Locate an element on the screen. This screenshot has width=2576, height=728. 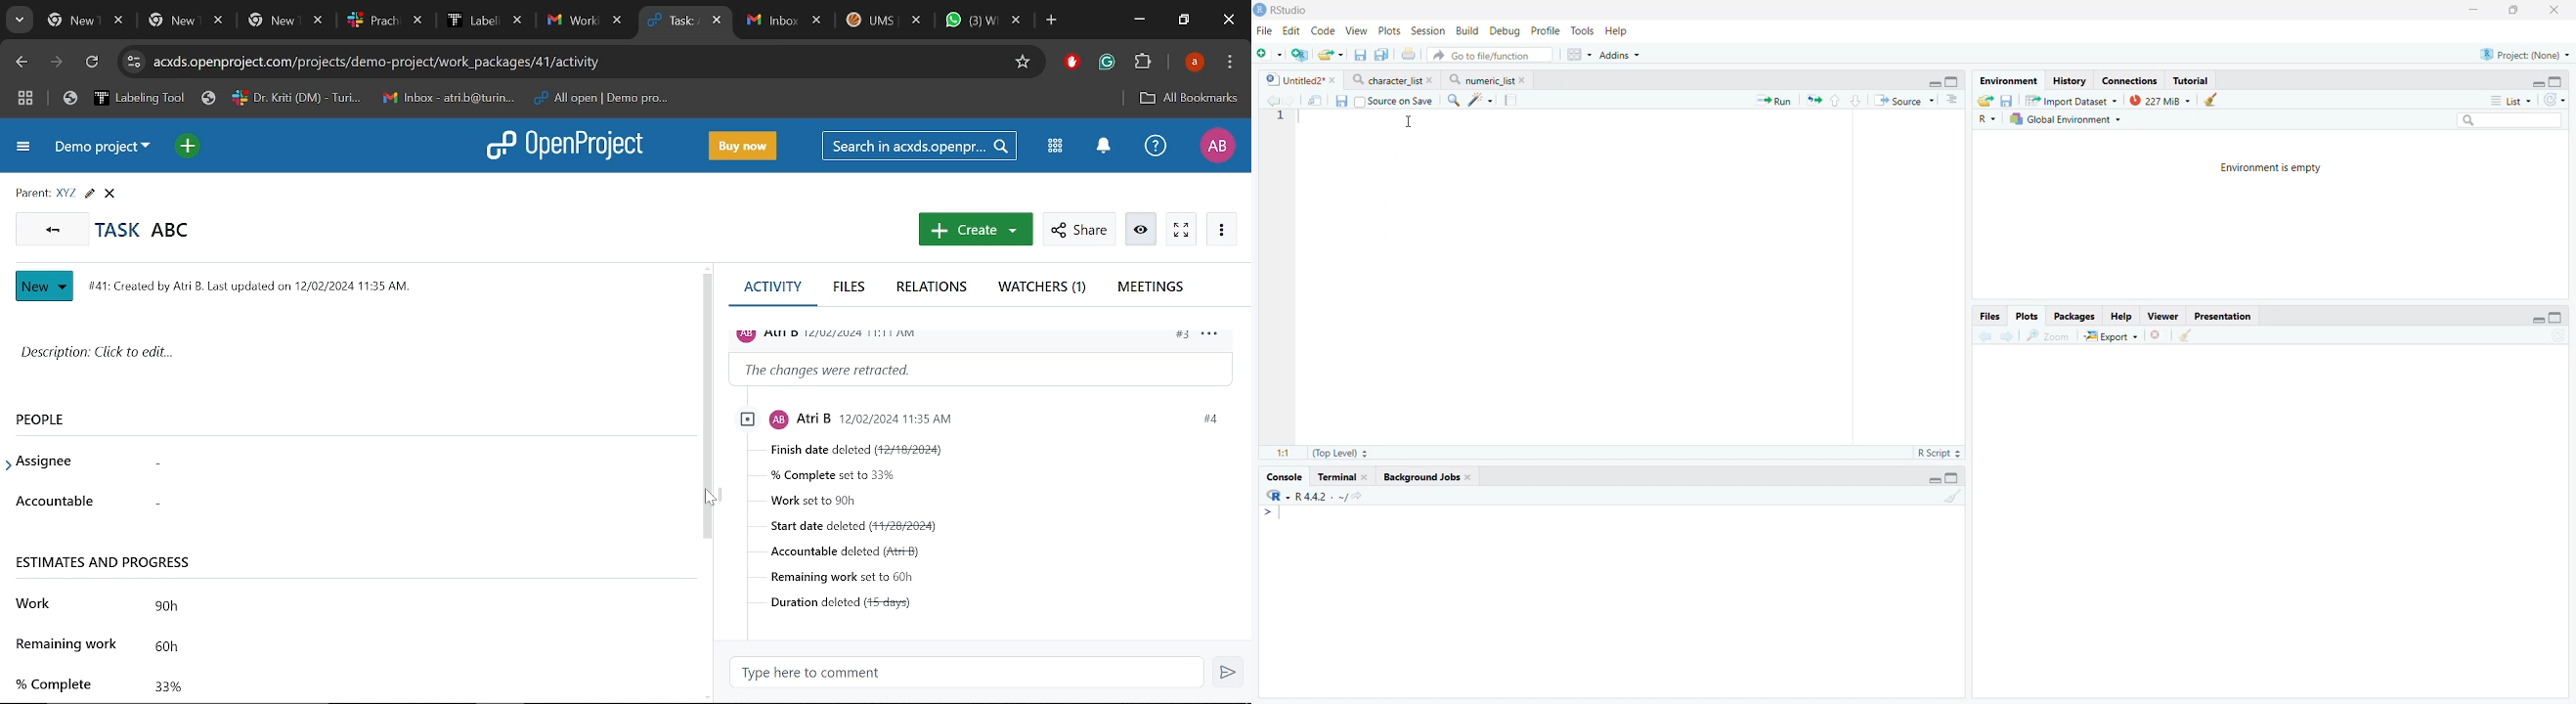
Go to previous source location is located at coordinates (1271, 101).